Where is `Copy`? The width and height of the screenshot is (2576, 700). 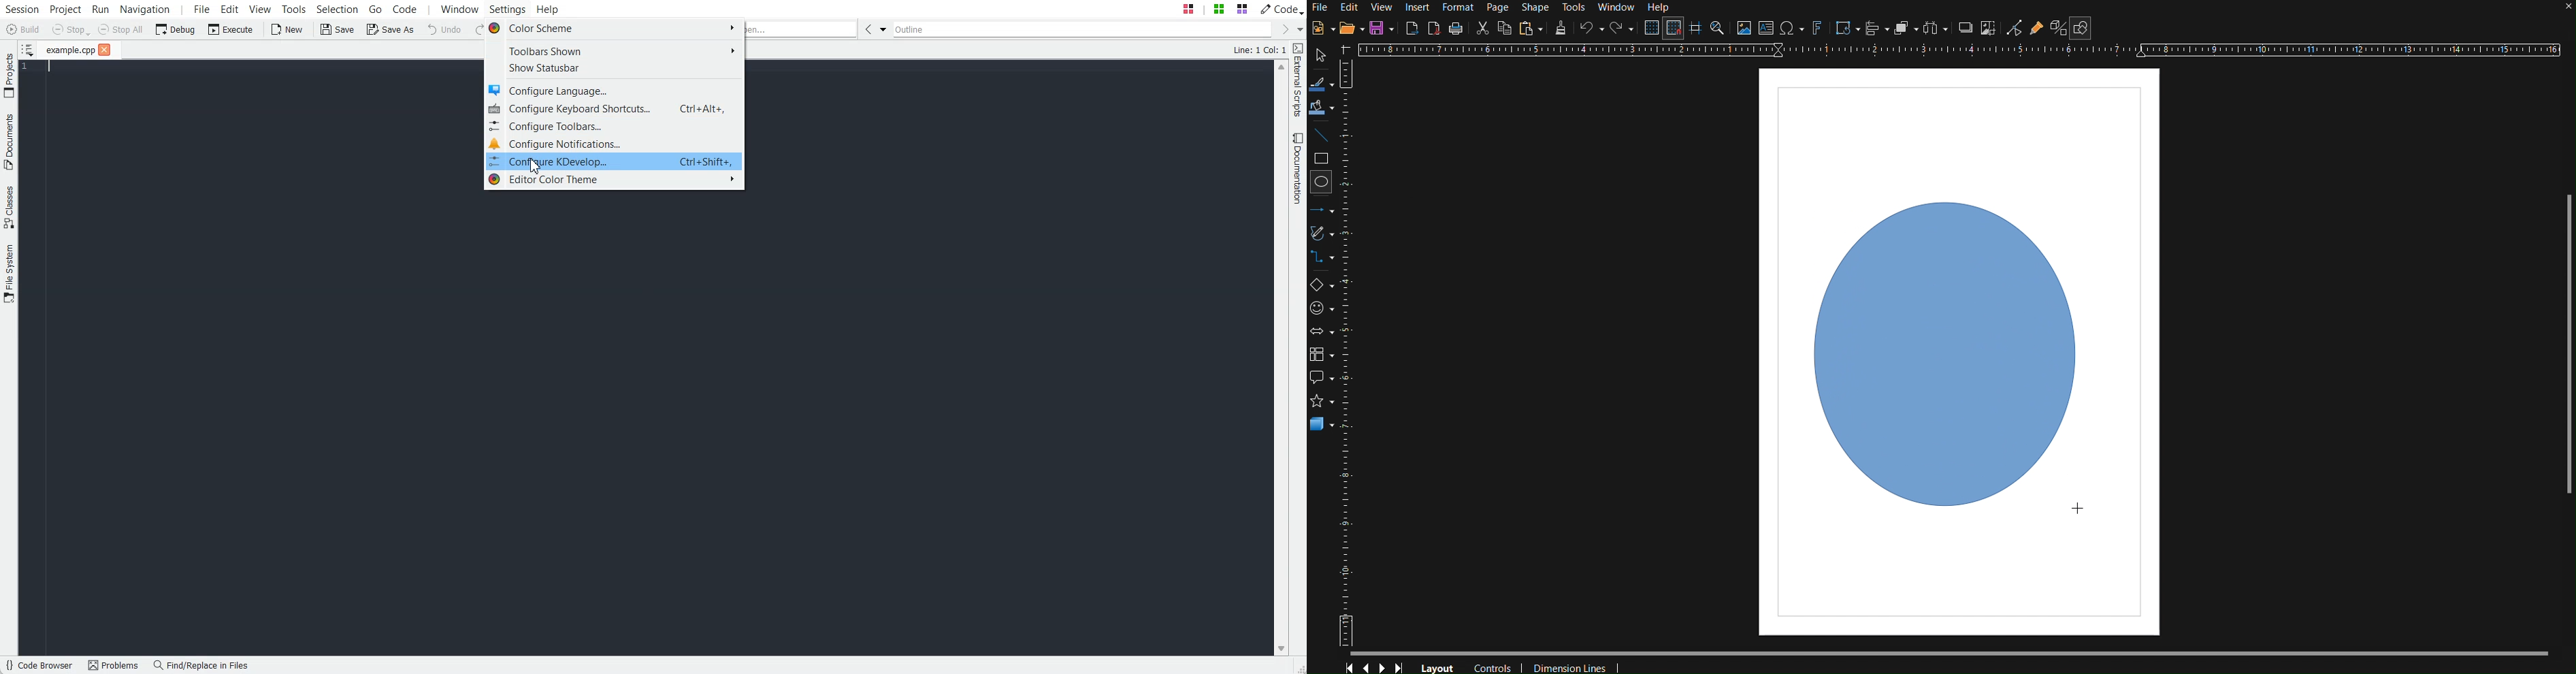 Copy is located at coordinates (1505, 28).